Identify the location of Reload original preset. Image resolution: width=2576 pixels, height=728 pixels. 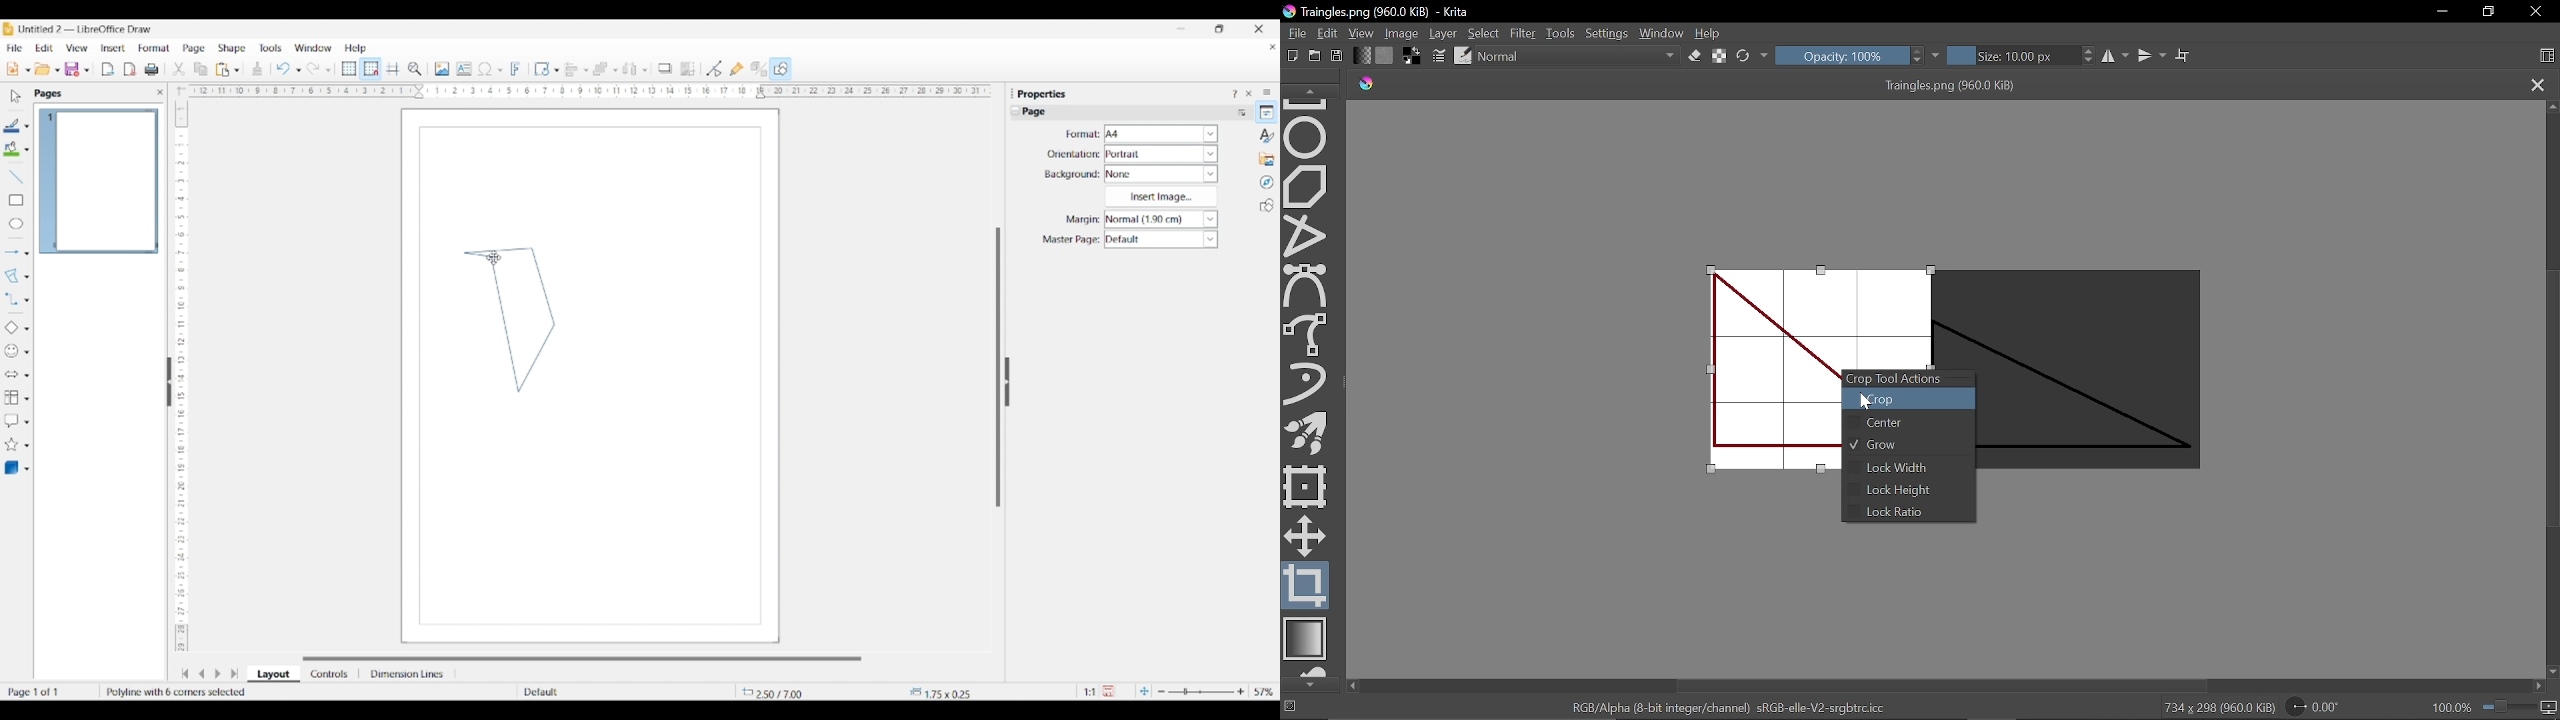
(1744, 56).